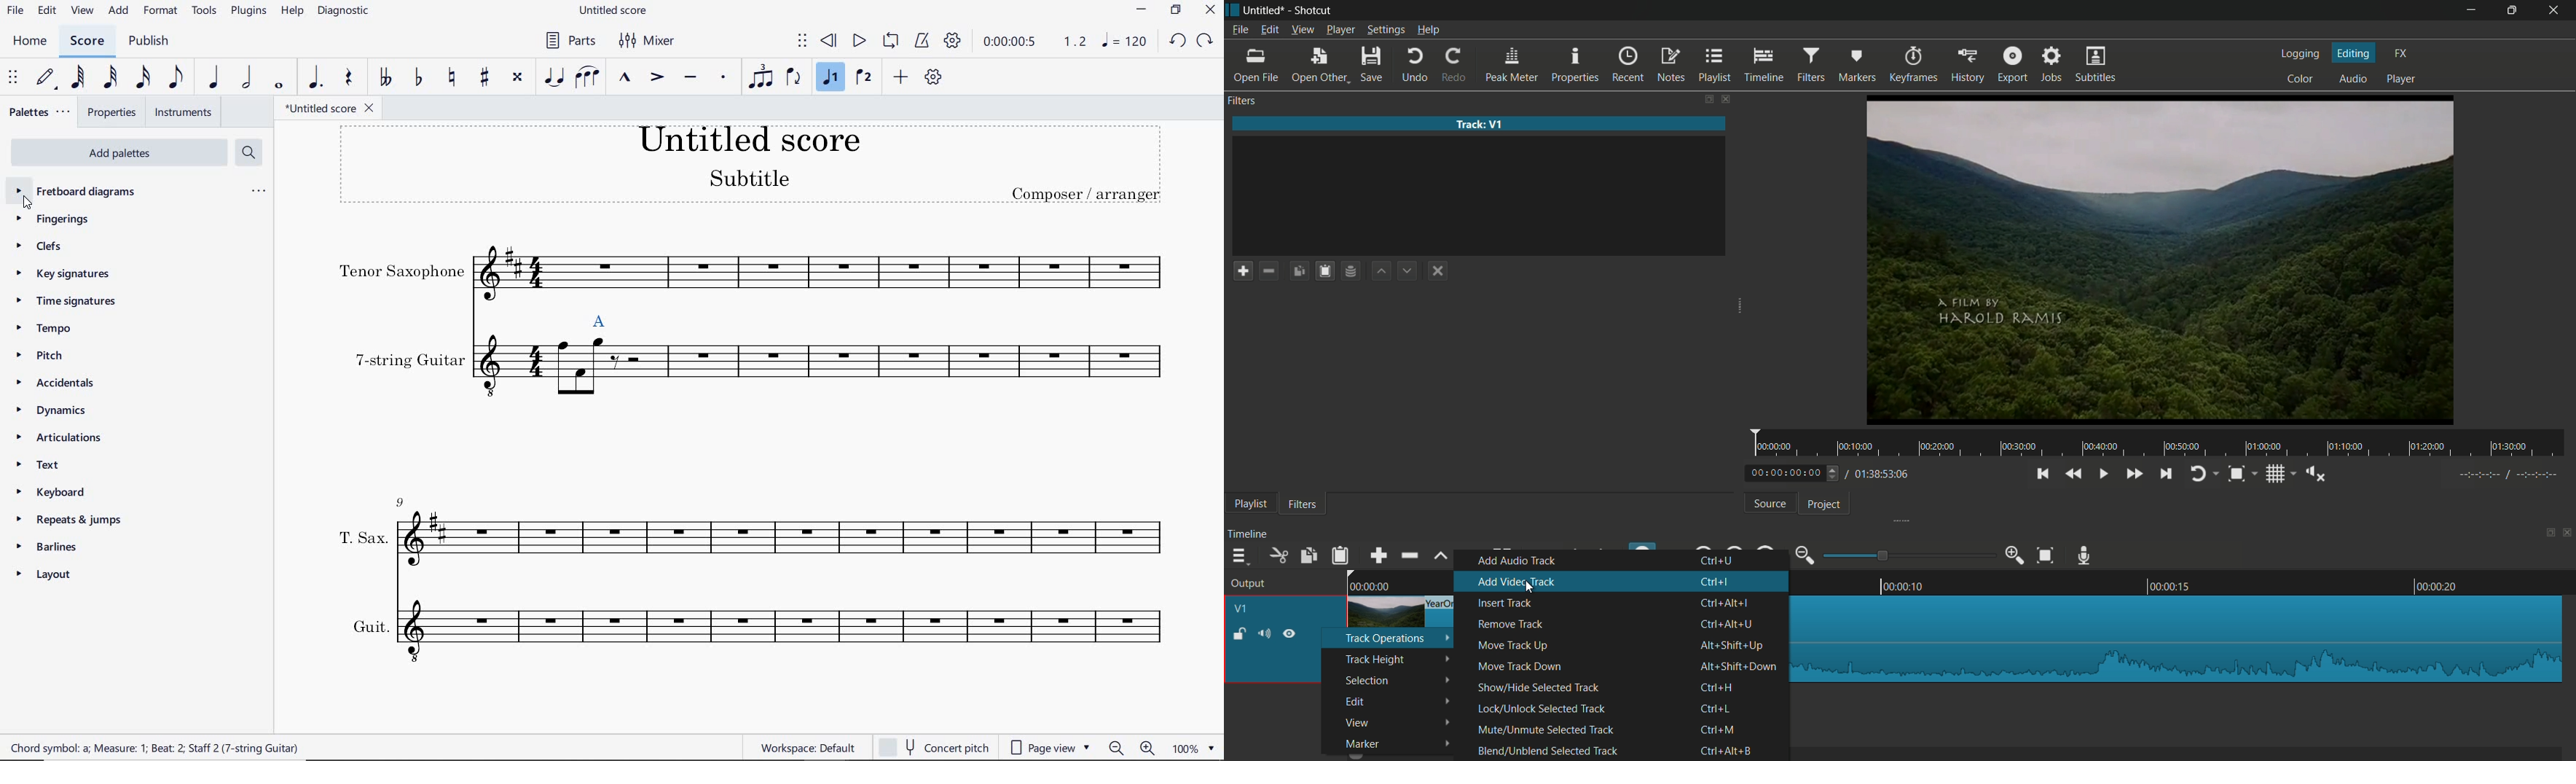 Image resolution: width=2576 pixels, height=784 pixels. Describe the element at coordinates (1175, 12) in the screenshot. I see `RESTORE DOWN` at that location.